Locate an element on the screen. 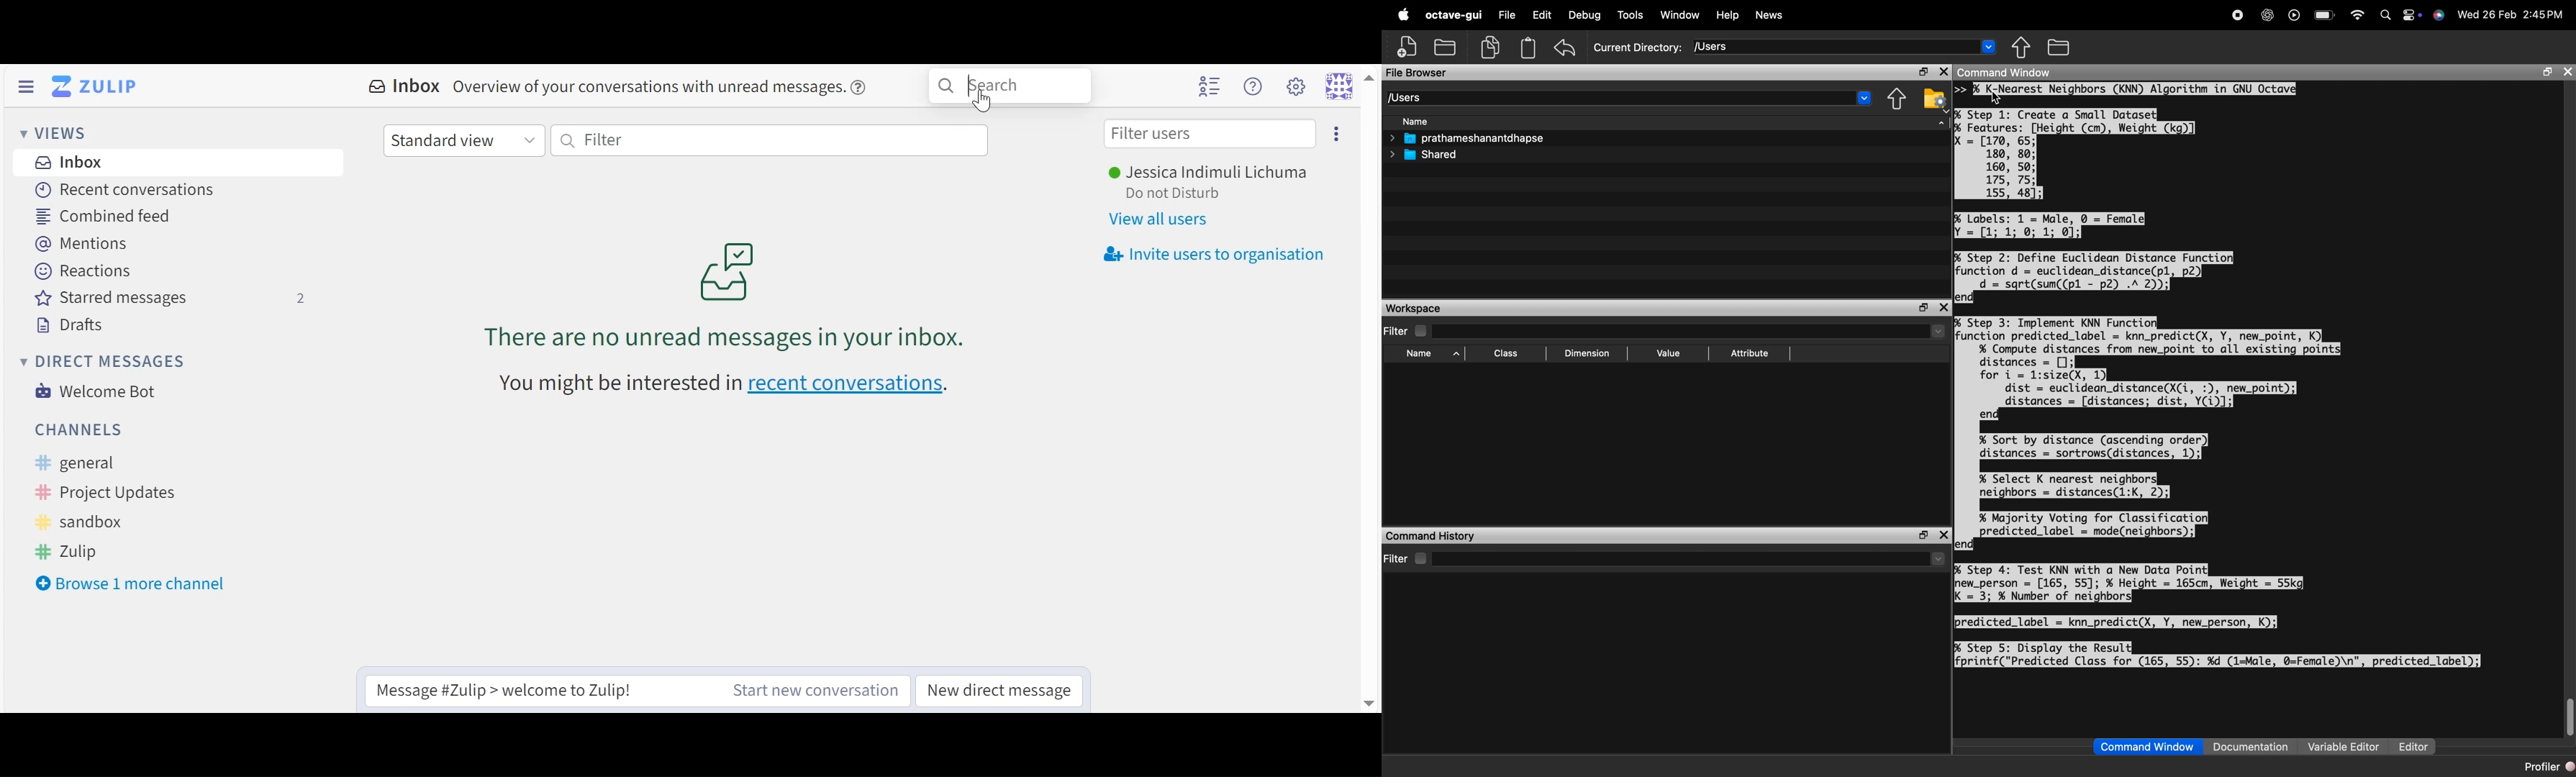  Name is located at coordinates (1423, 121).